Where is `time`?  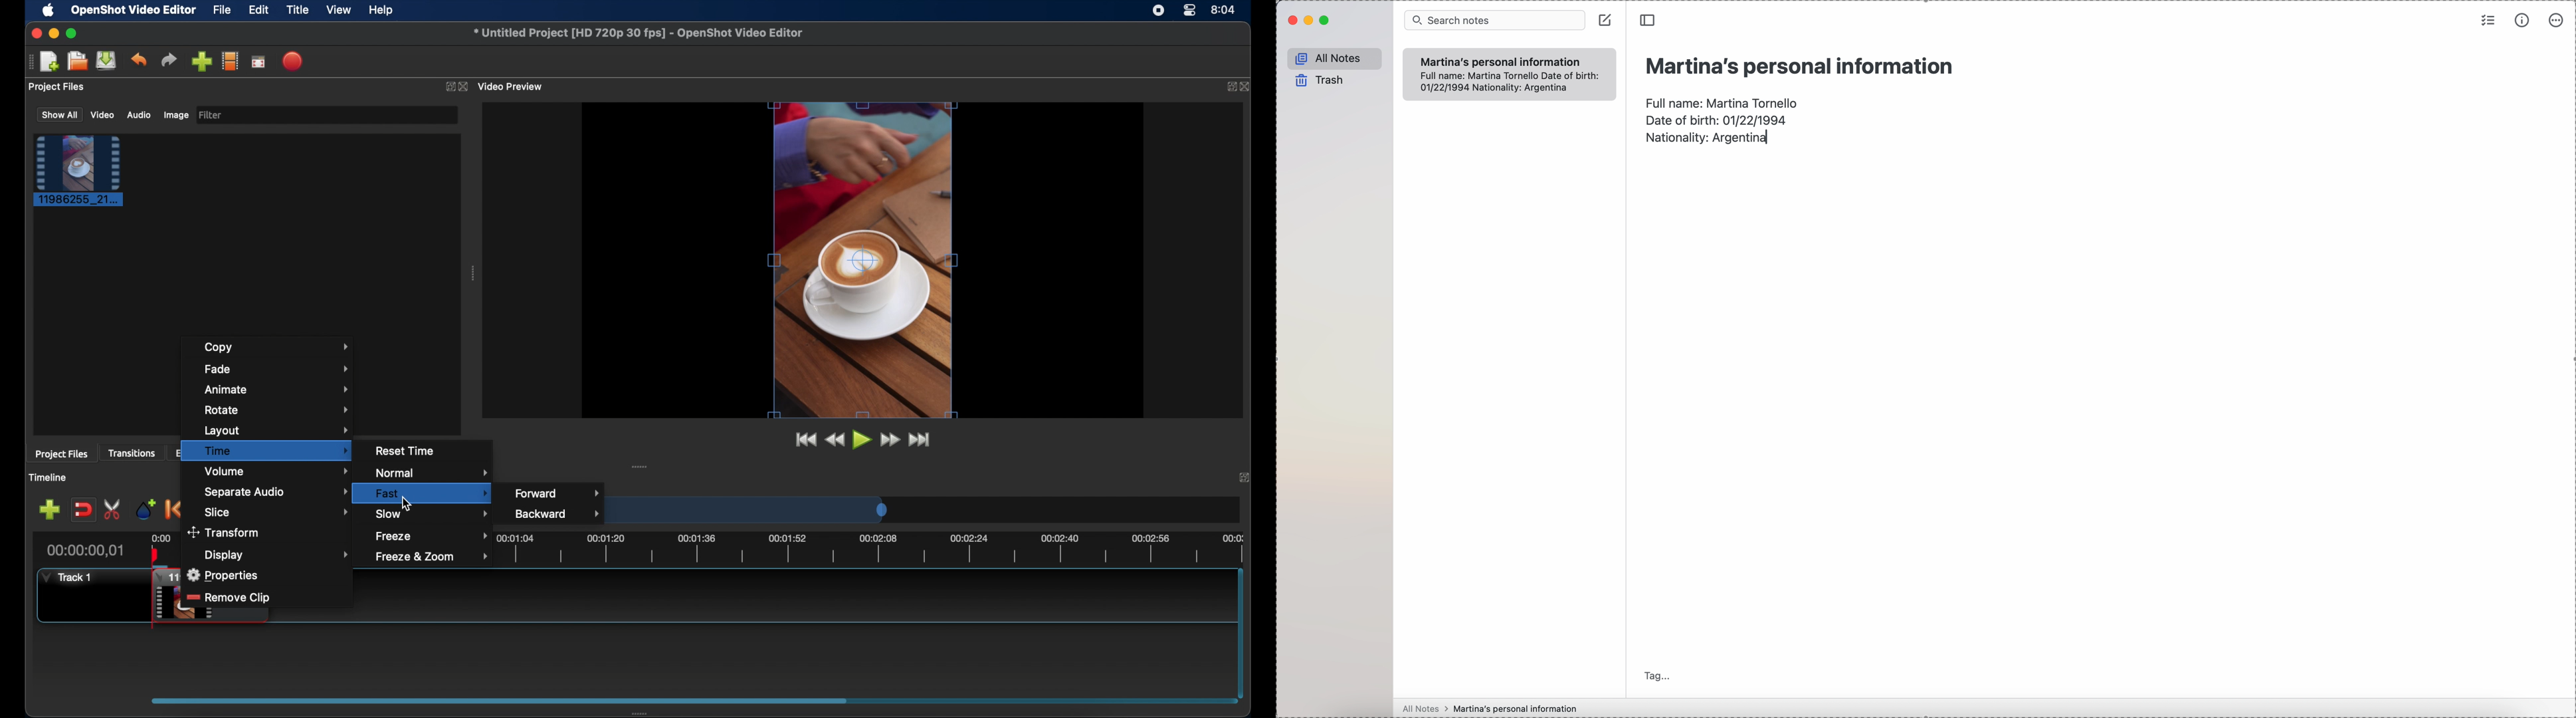 time is located at coordinates (1224, 9).